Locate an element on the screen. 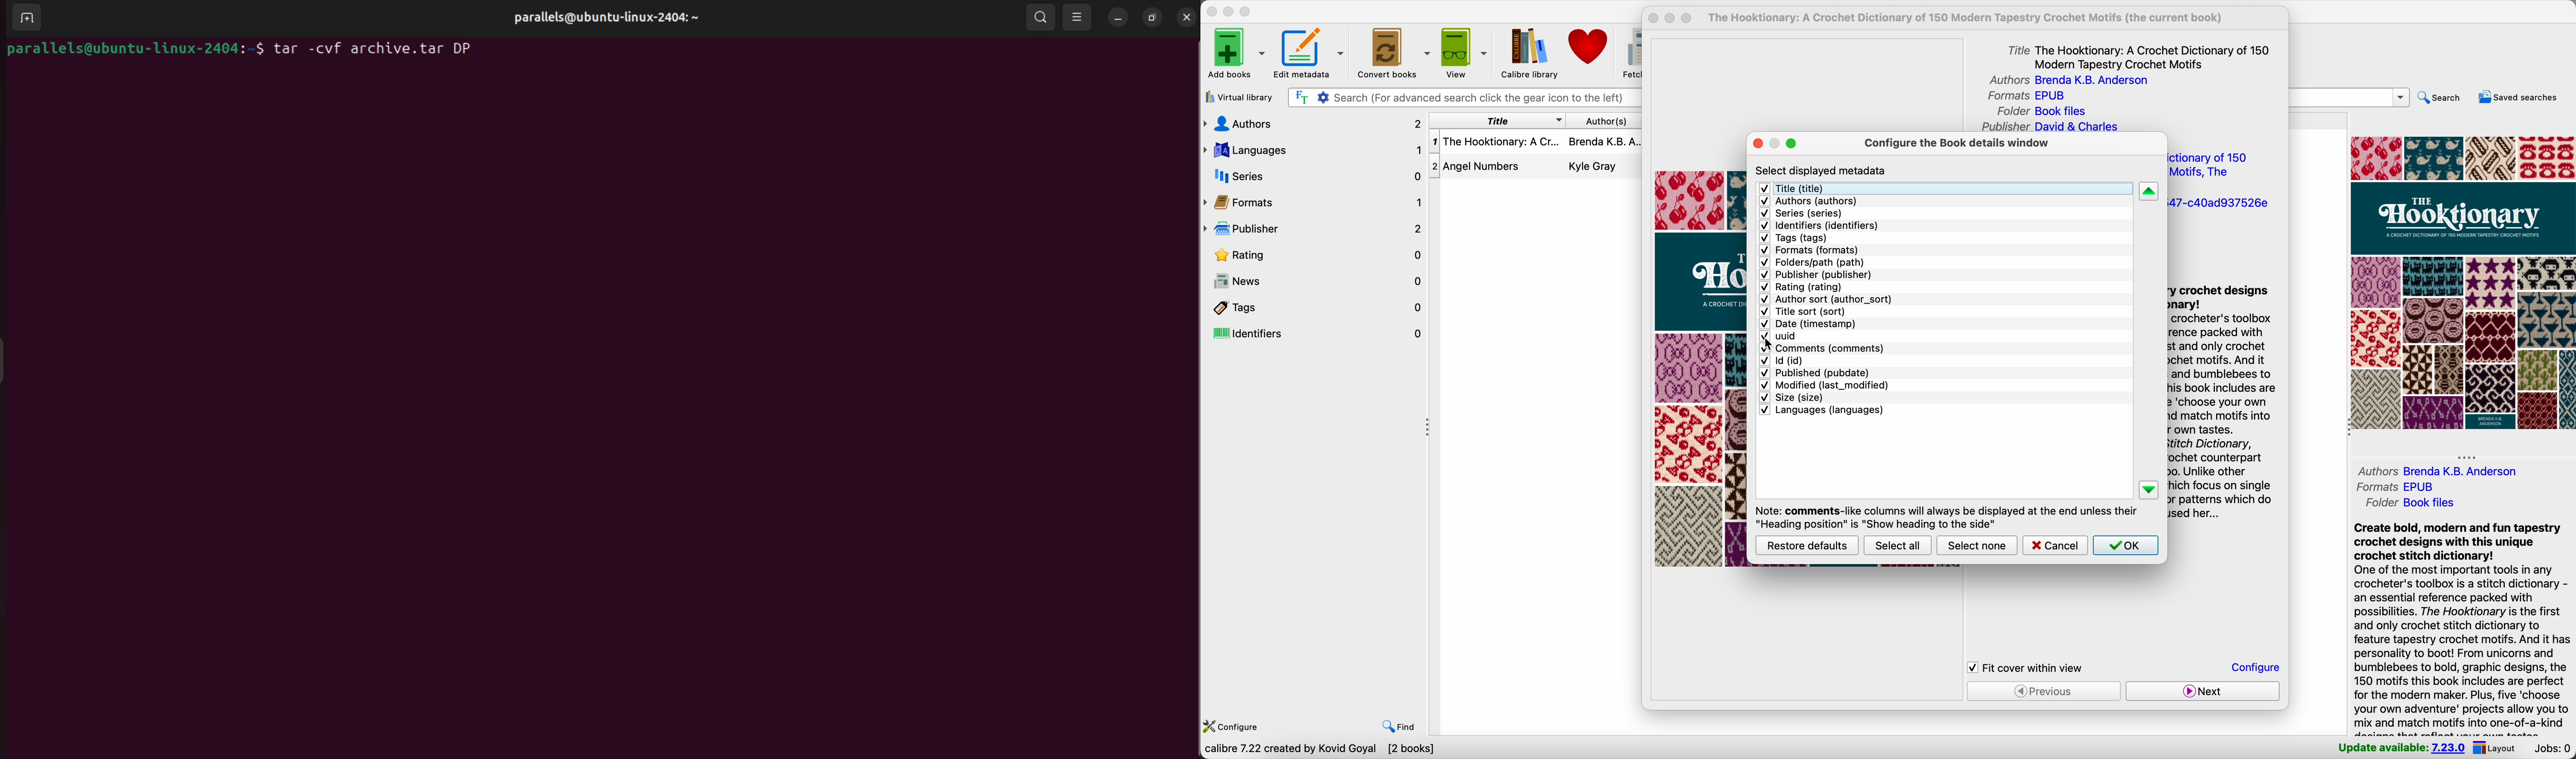 Image resolution: width=2576 pixels, height=784 pixels. click on uuid is located at coordinates (1779, 337).